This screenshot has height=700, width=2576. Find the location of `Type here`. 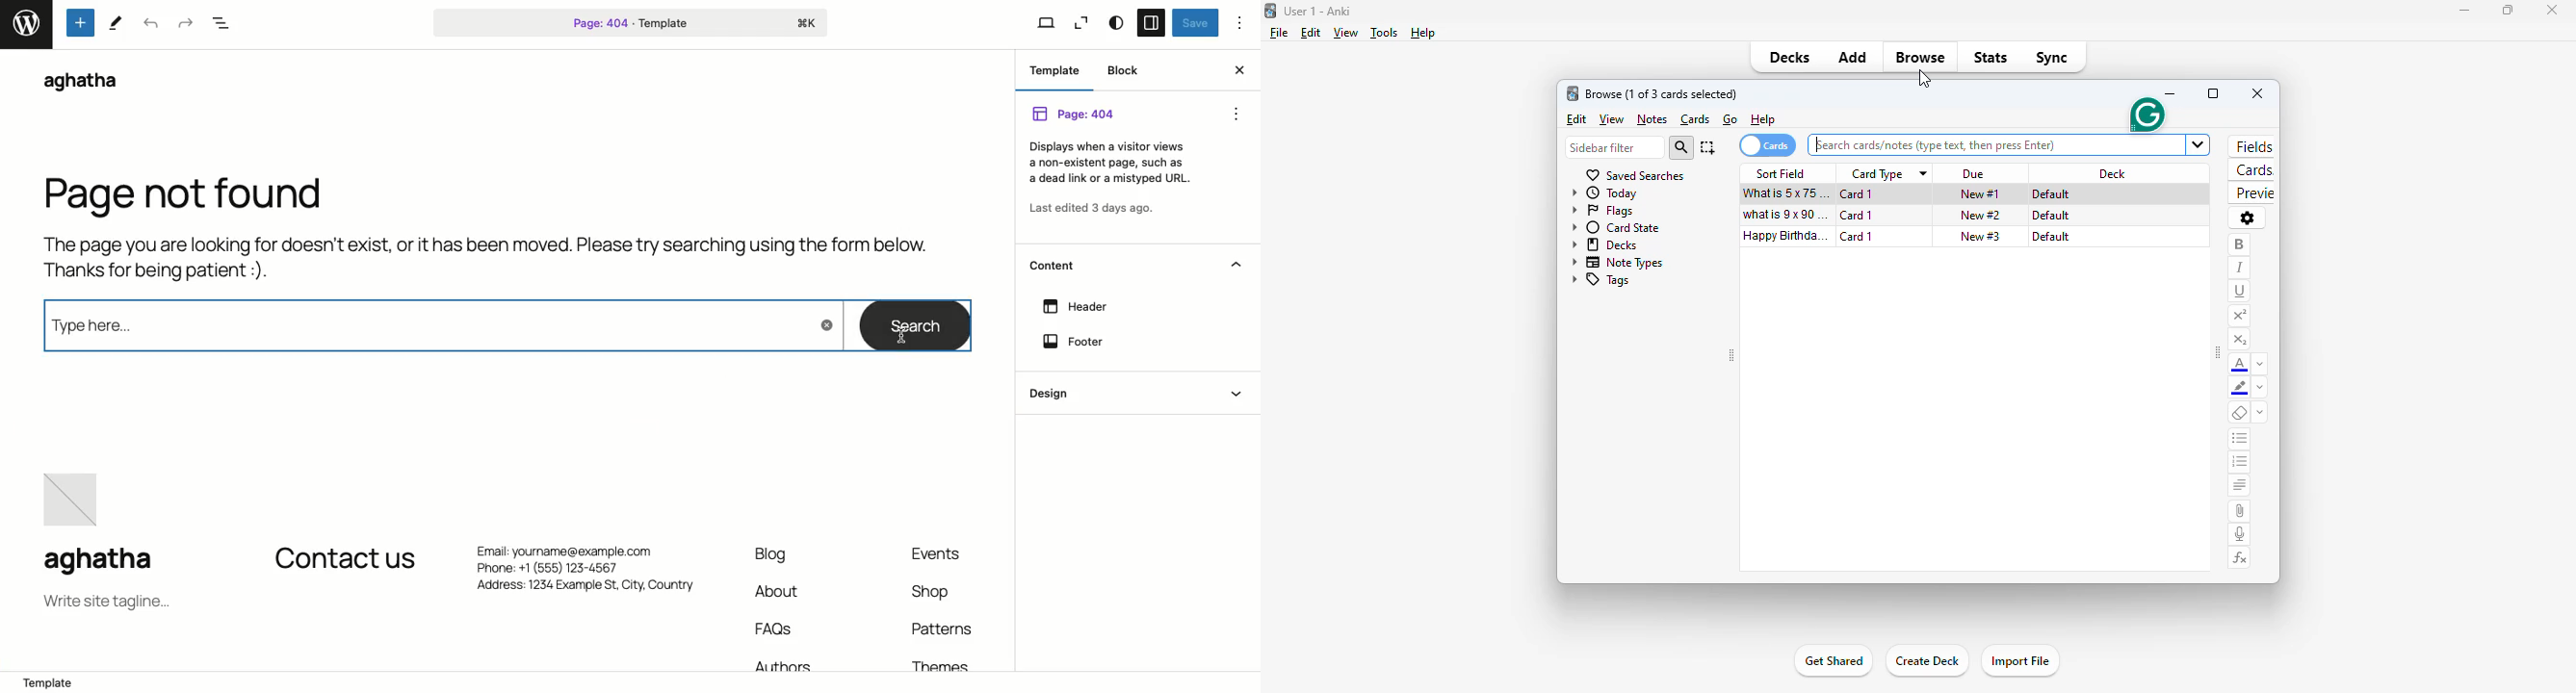

Type here is located at coordinates (443, 324).